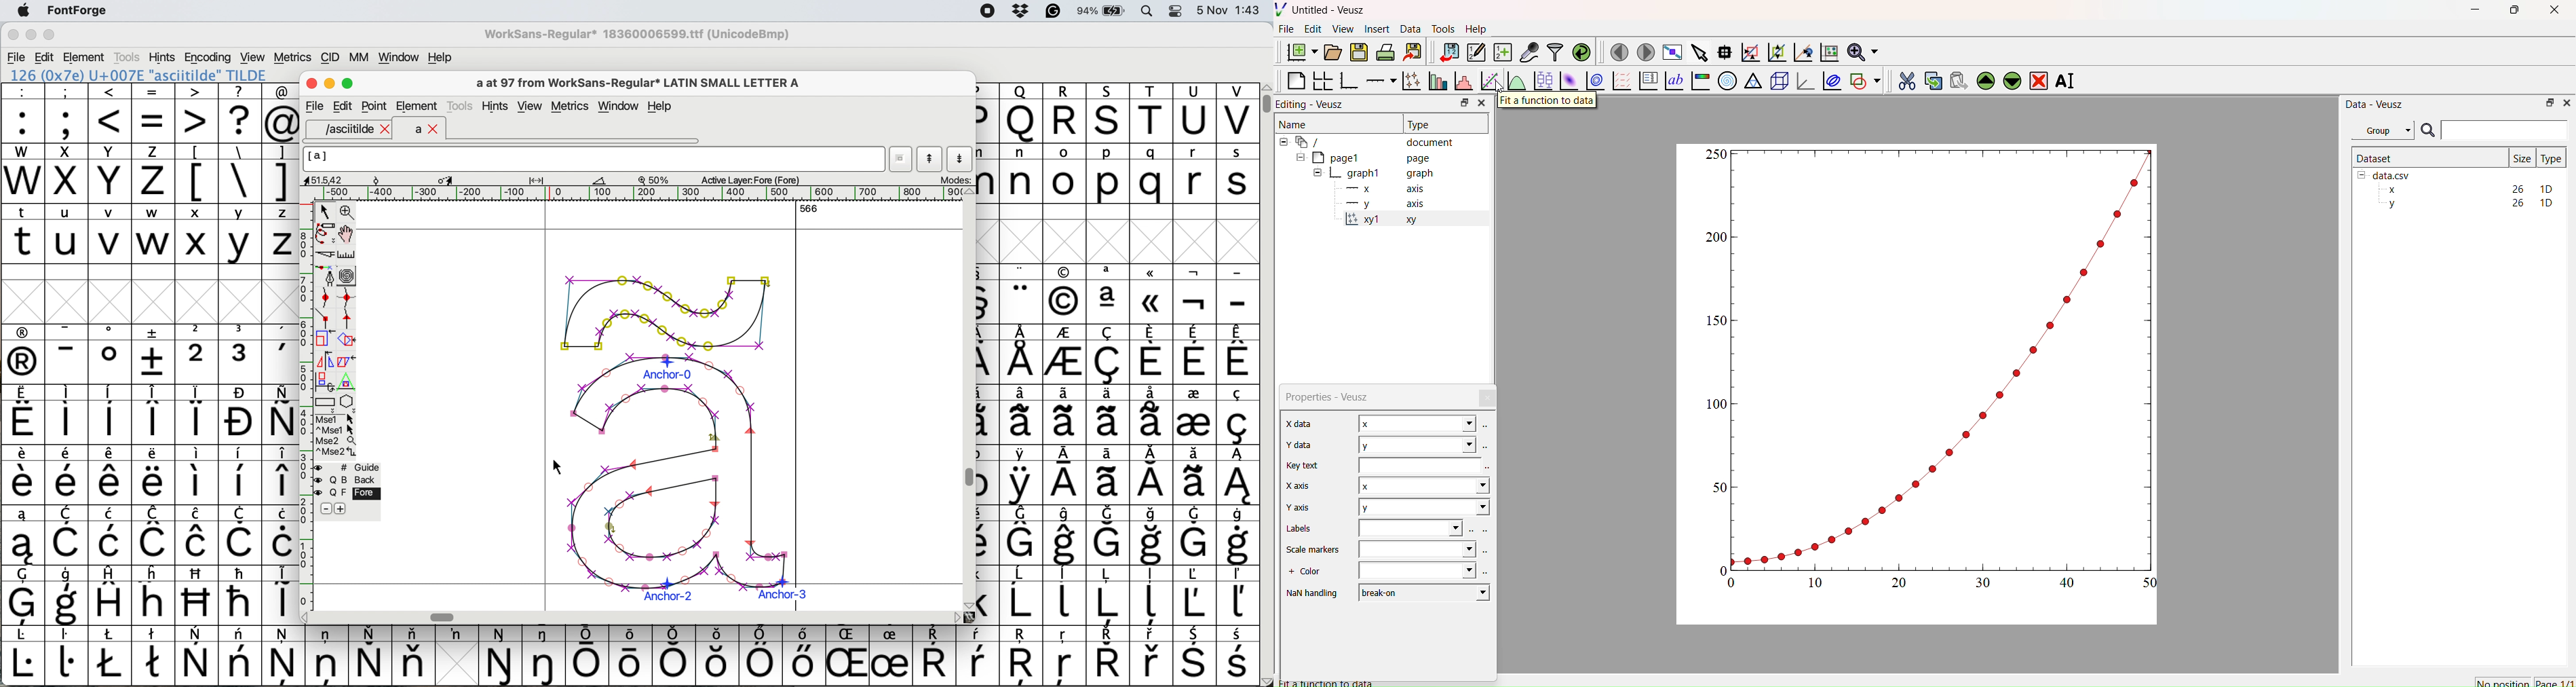 The image size is (2576, 700). Describe the element at coordinates (660, 107) in the screenshot. I see `Help` at that location.